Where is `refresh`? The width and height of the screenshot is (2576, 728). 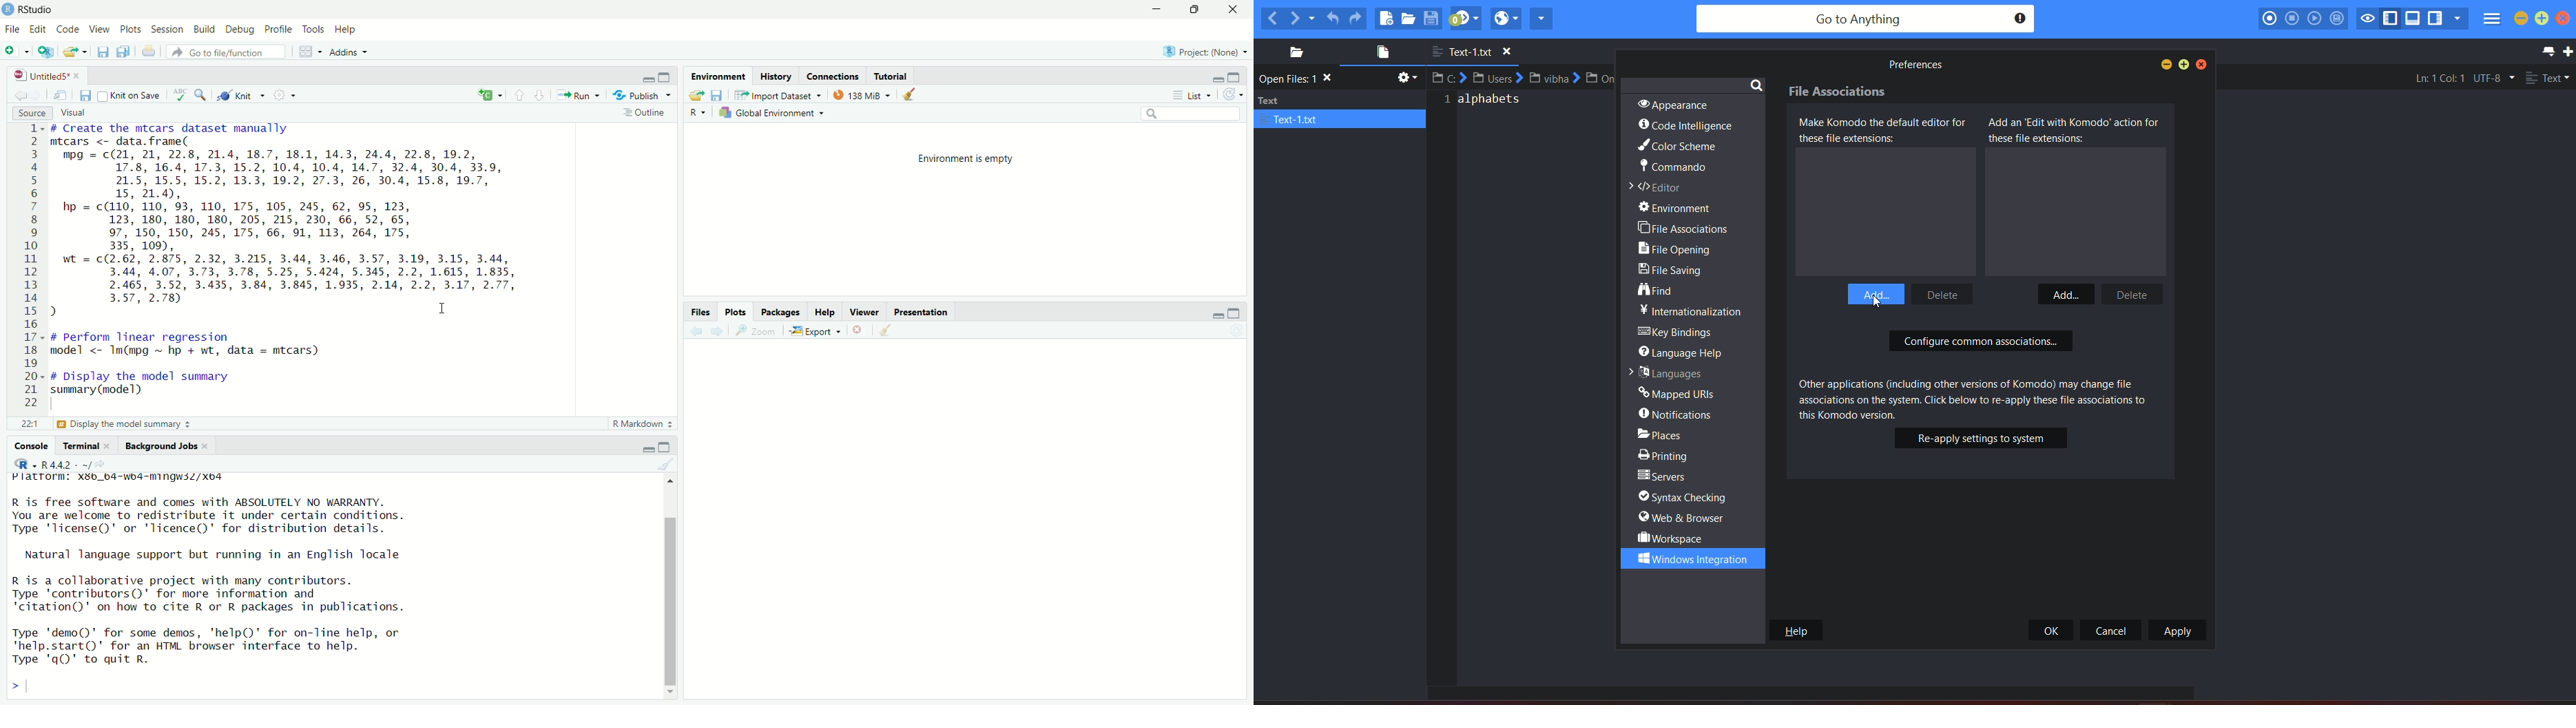 refresh is located at coordinates (1235, 95).